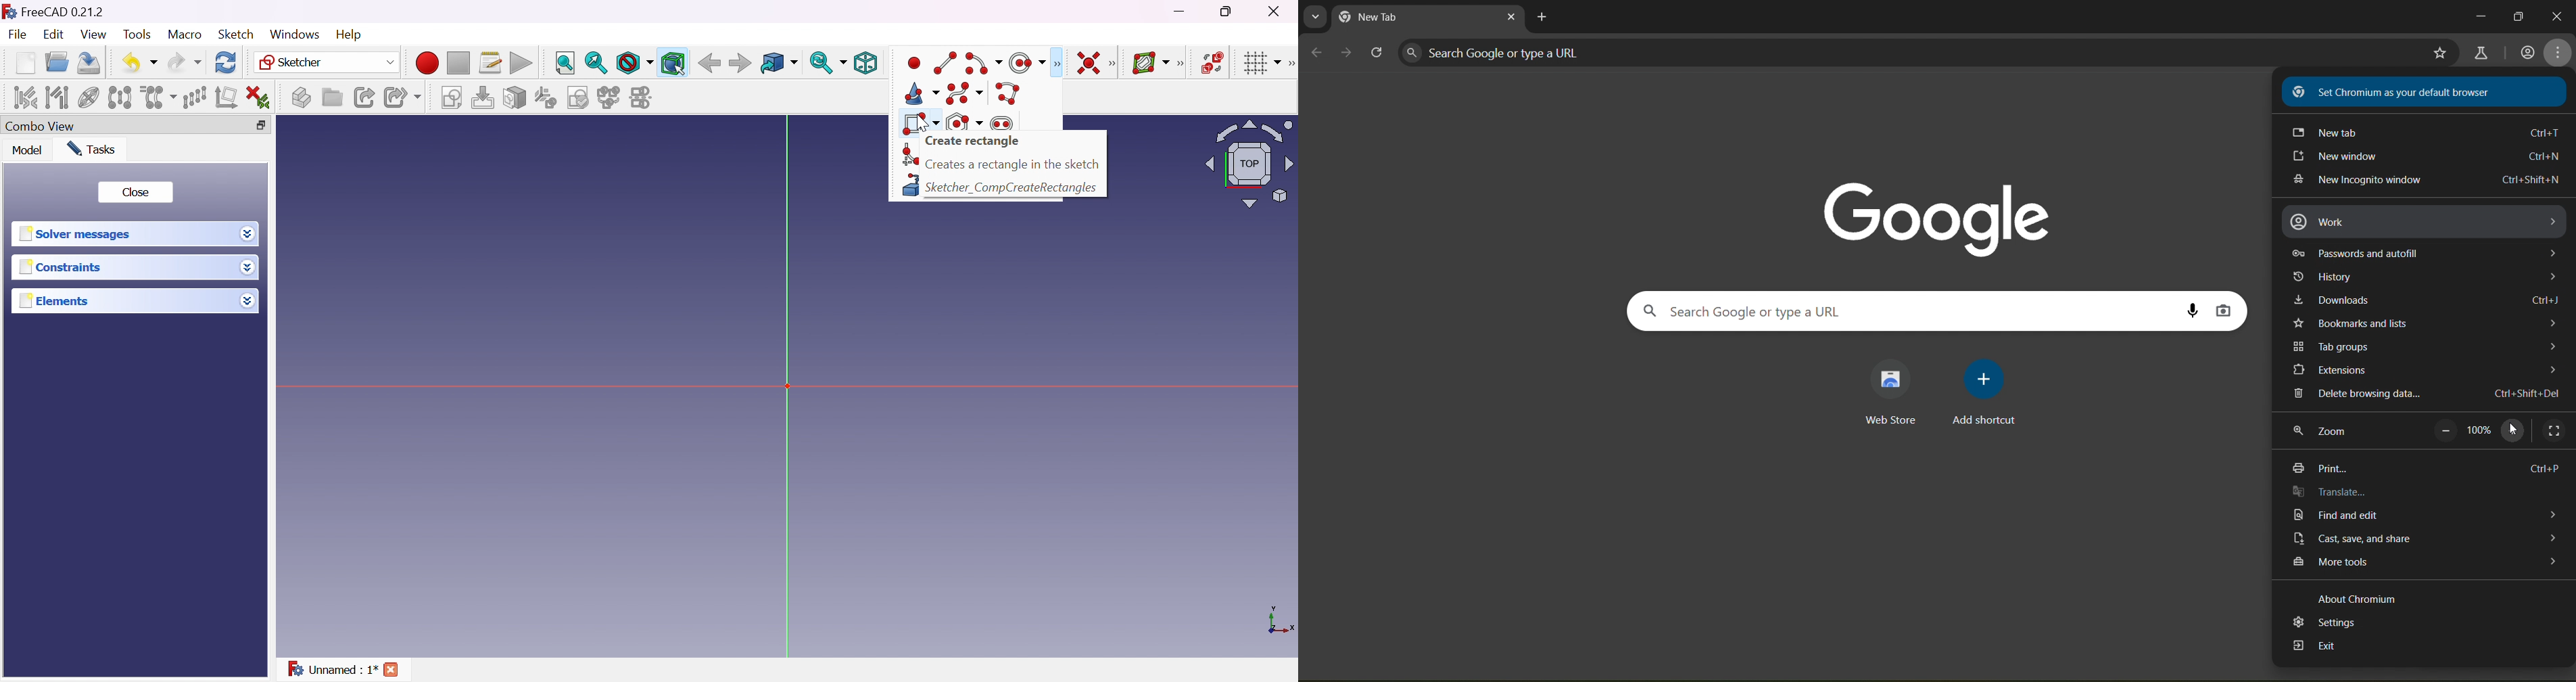 Image resolution: width=2576 pixels, height=700 pixels. Describe the element at coordinates (1091, 63) in the screenshot. I see `Constrain coincident` at that location.